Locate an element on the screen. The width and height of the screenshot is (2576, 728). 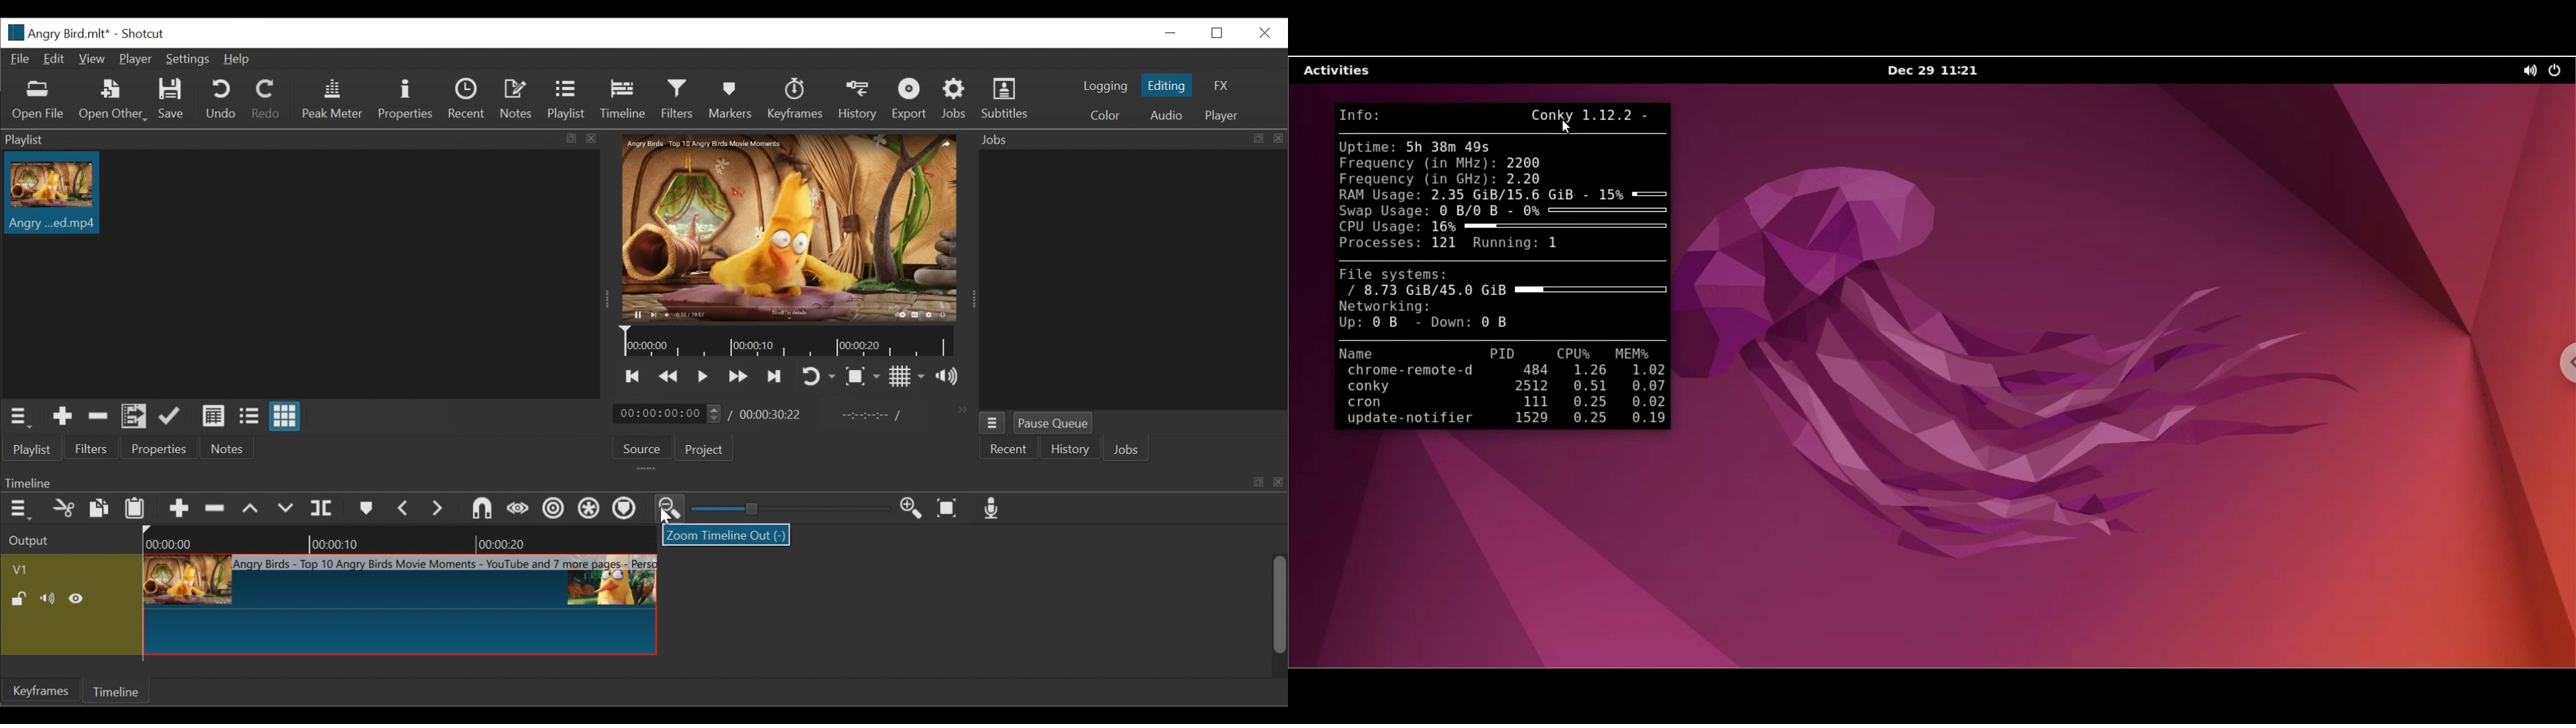
View as files is located at coordinates (250, 416).